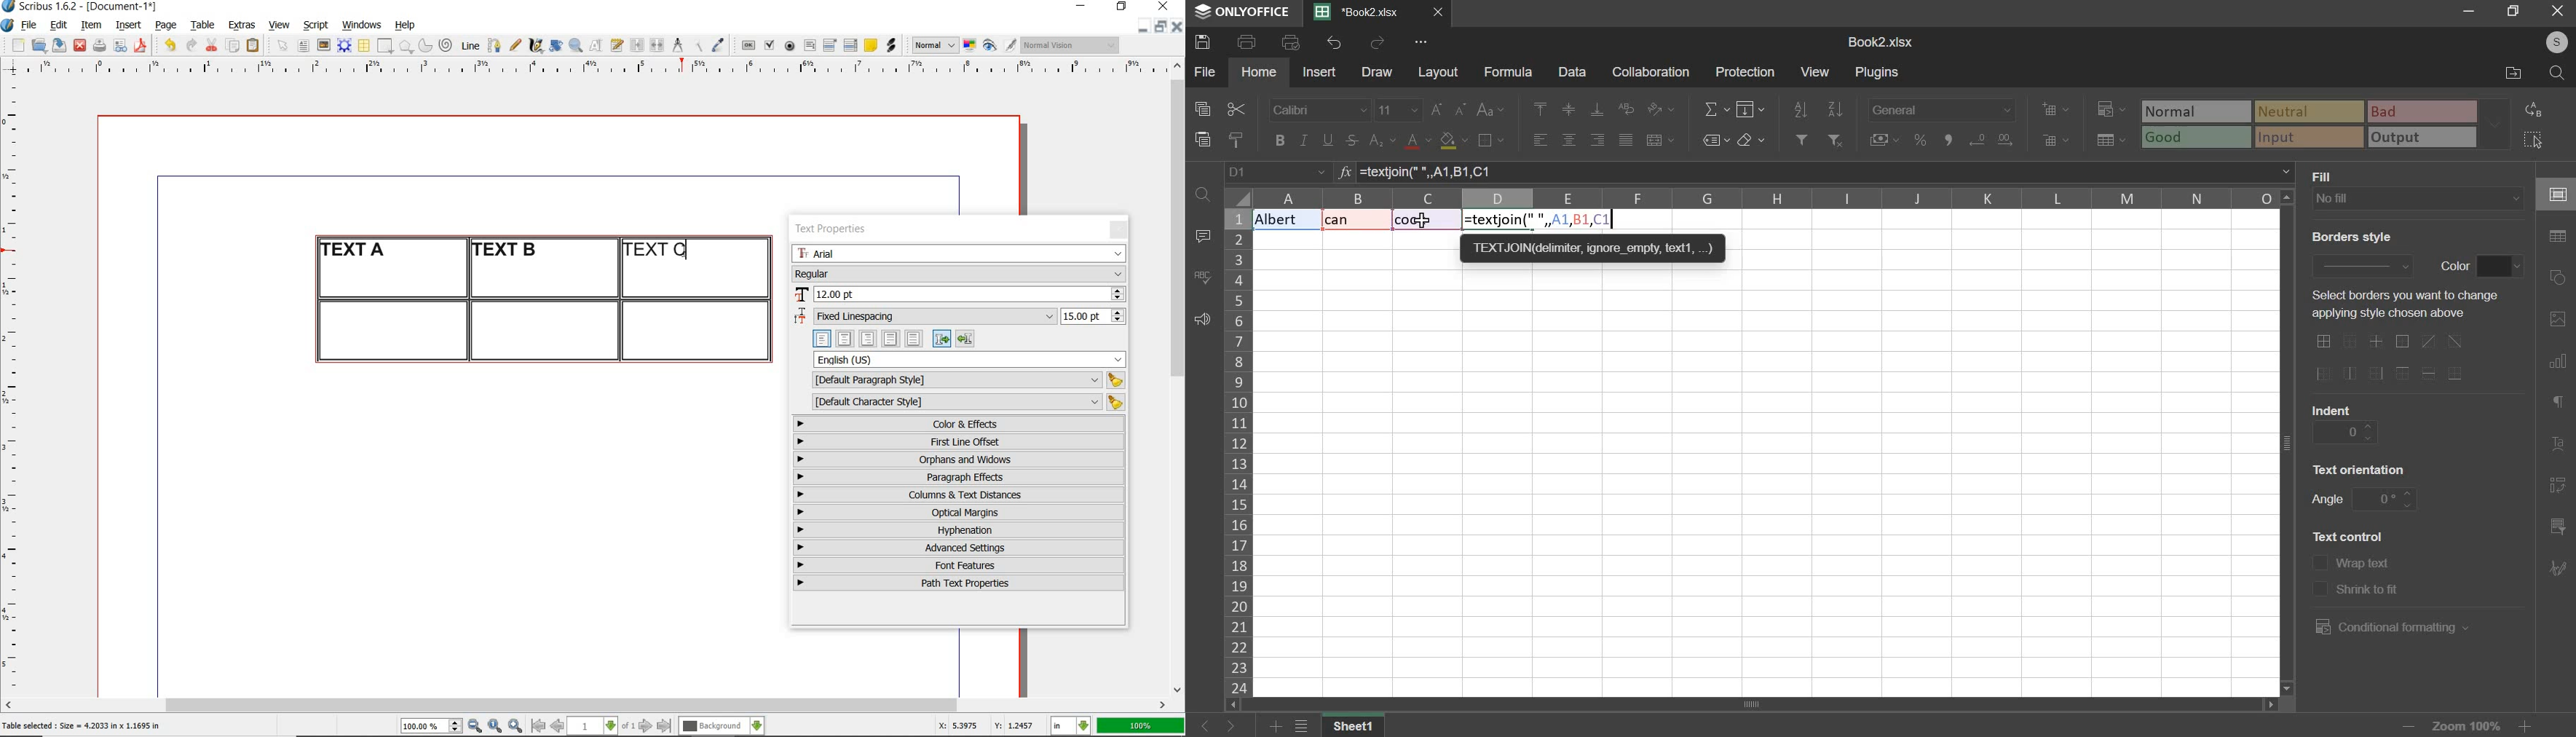 This screenshot has height=756, width=2576. What do you see at coordinates (169, 45) in the screenshot?
I see `undo` at bounding box center [169, 45].